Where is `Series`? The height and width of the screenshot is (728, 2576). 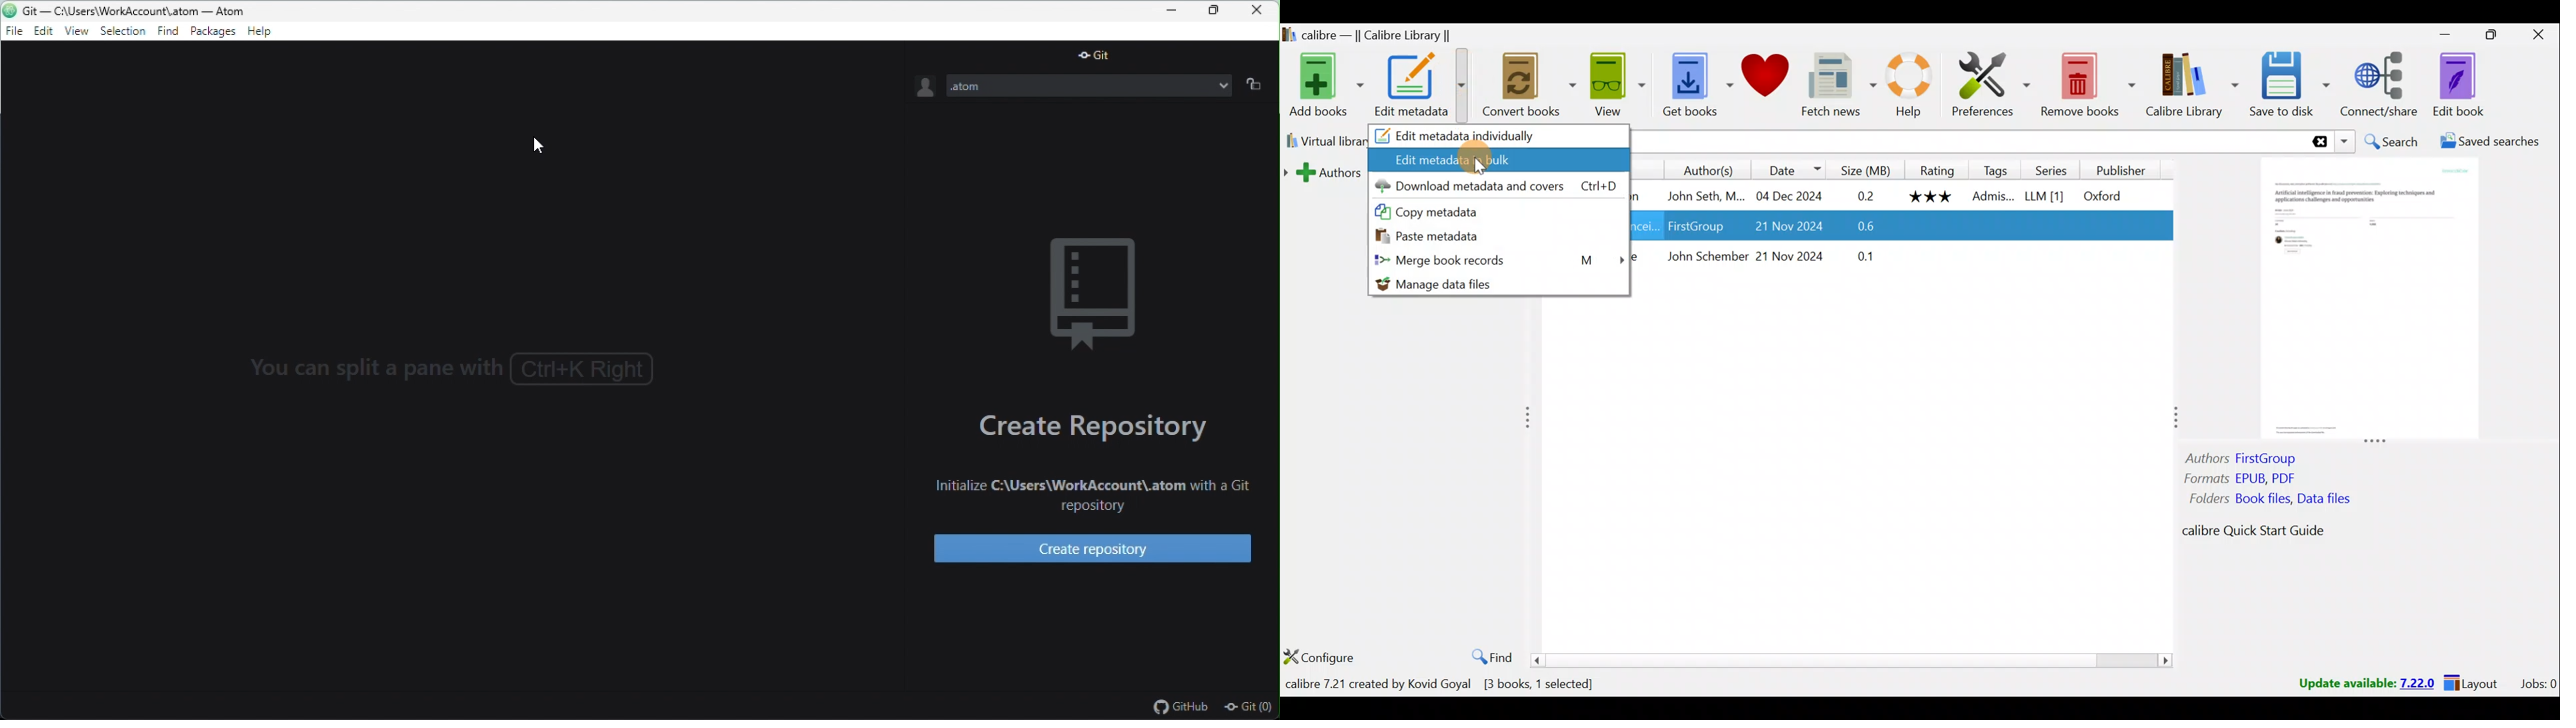 Series is located at coordinates (2057, 169).